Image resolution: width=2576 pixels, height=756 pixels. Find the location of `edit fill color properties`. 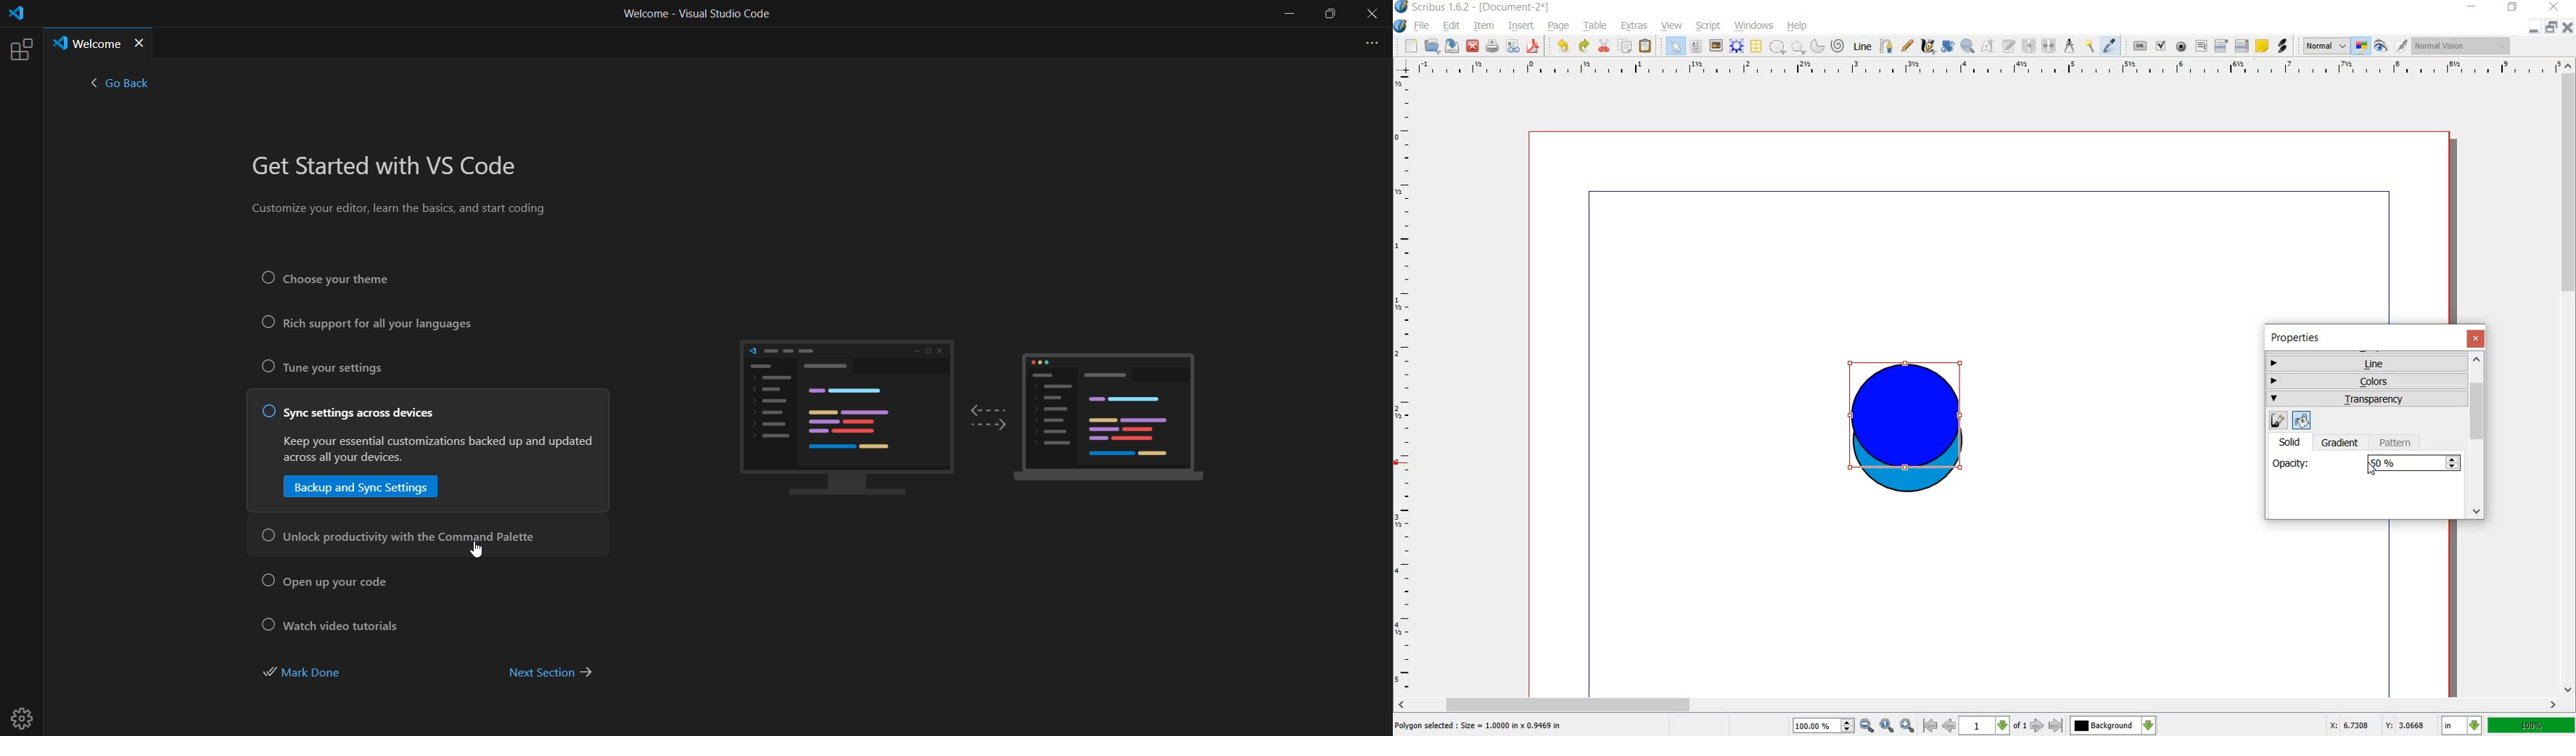

edit fill color properties is located at coordinates (2300, 419).